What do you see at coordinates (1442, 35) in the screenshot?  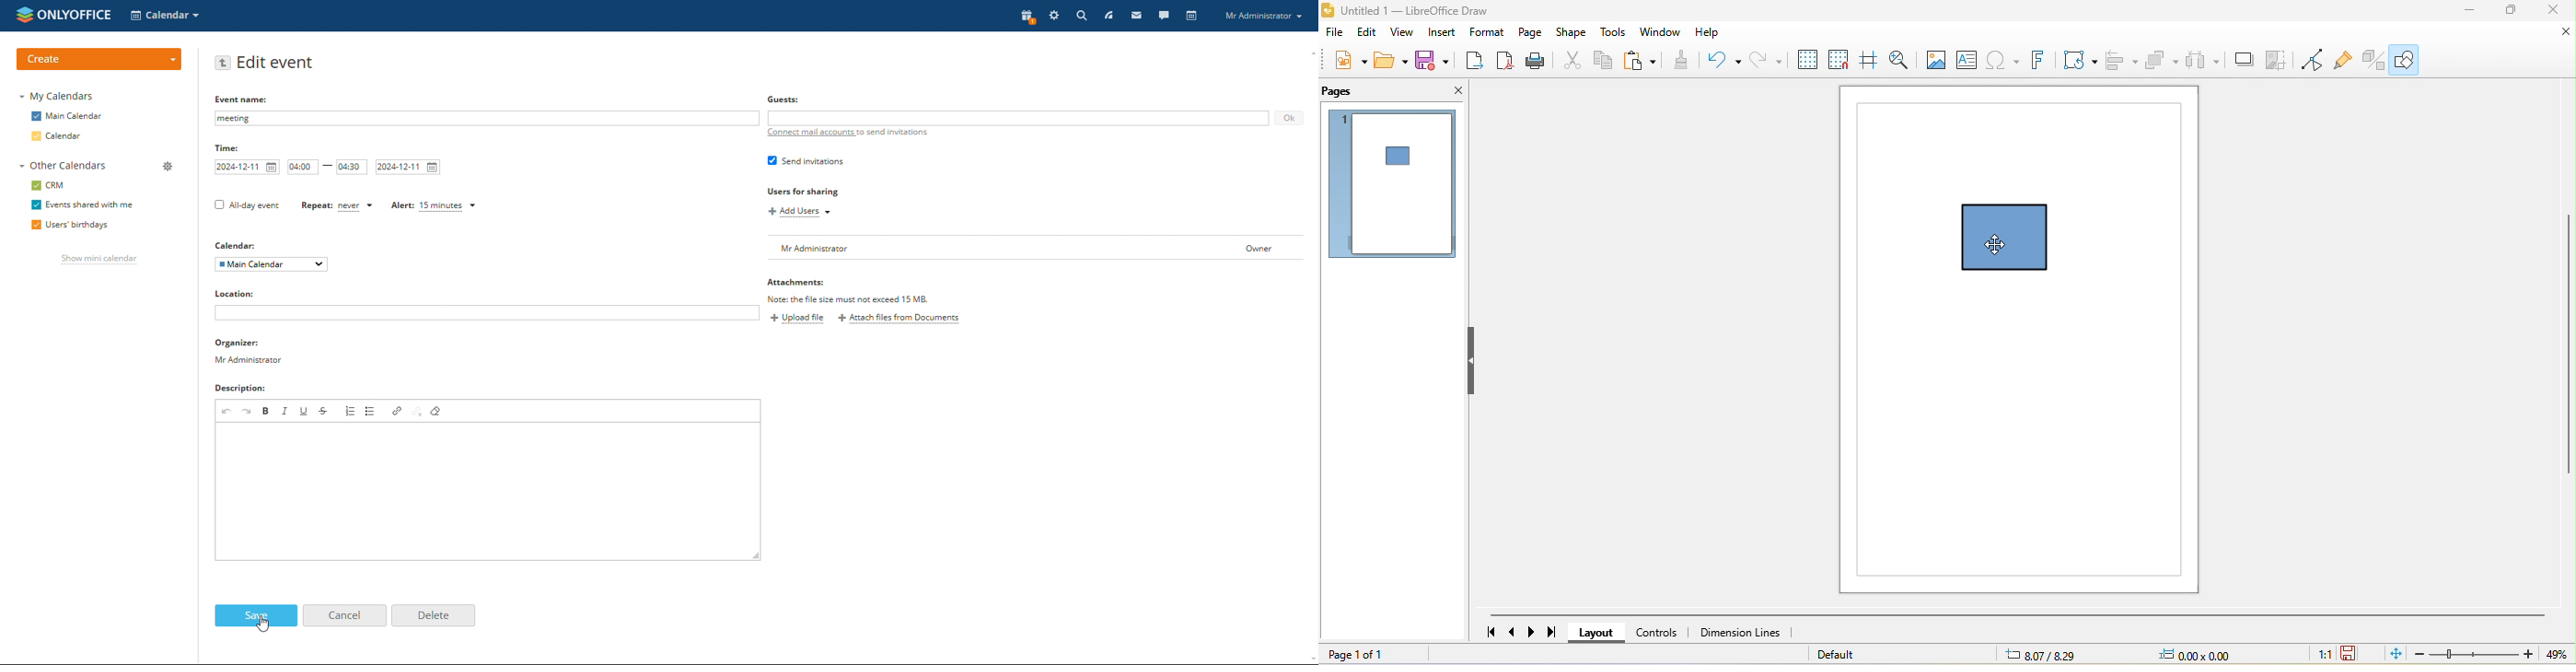 I see `insert` at bounding box center [1442, 35].